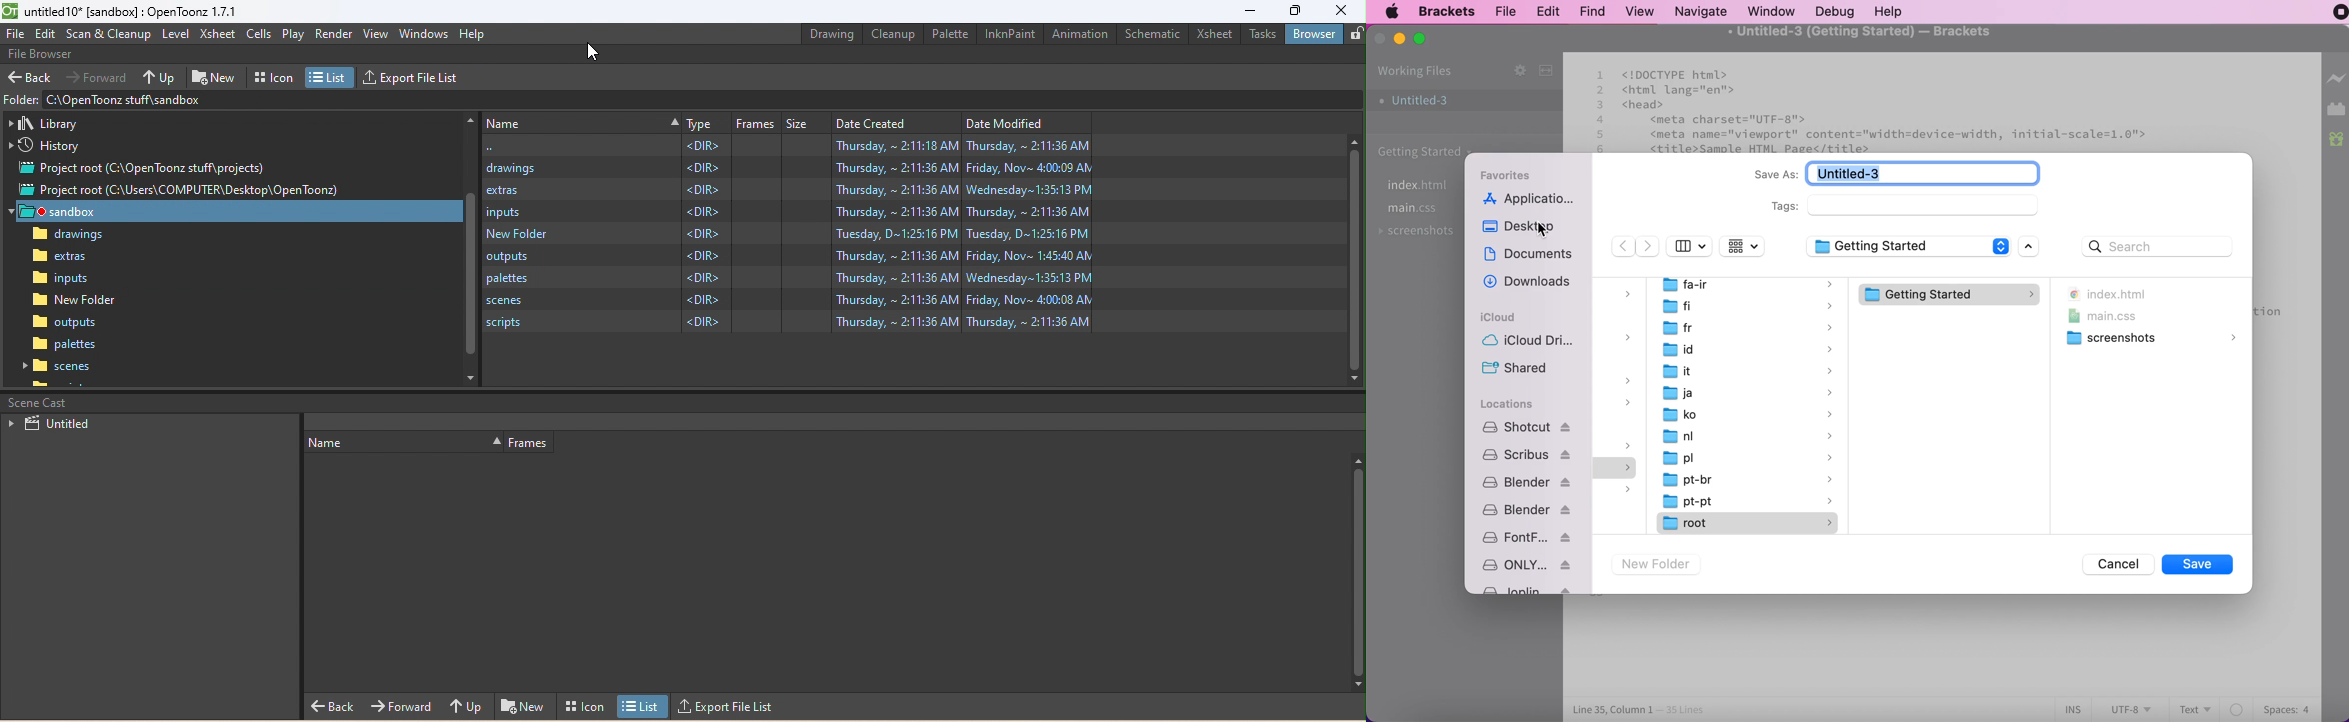 This screenshot has width=2352, height=728. What do you see at coordinates (44, 146) in the screenshot?
I see `History` at bounding box center [44, 146].